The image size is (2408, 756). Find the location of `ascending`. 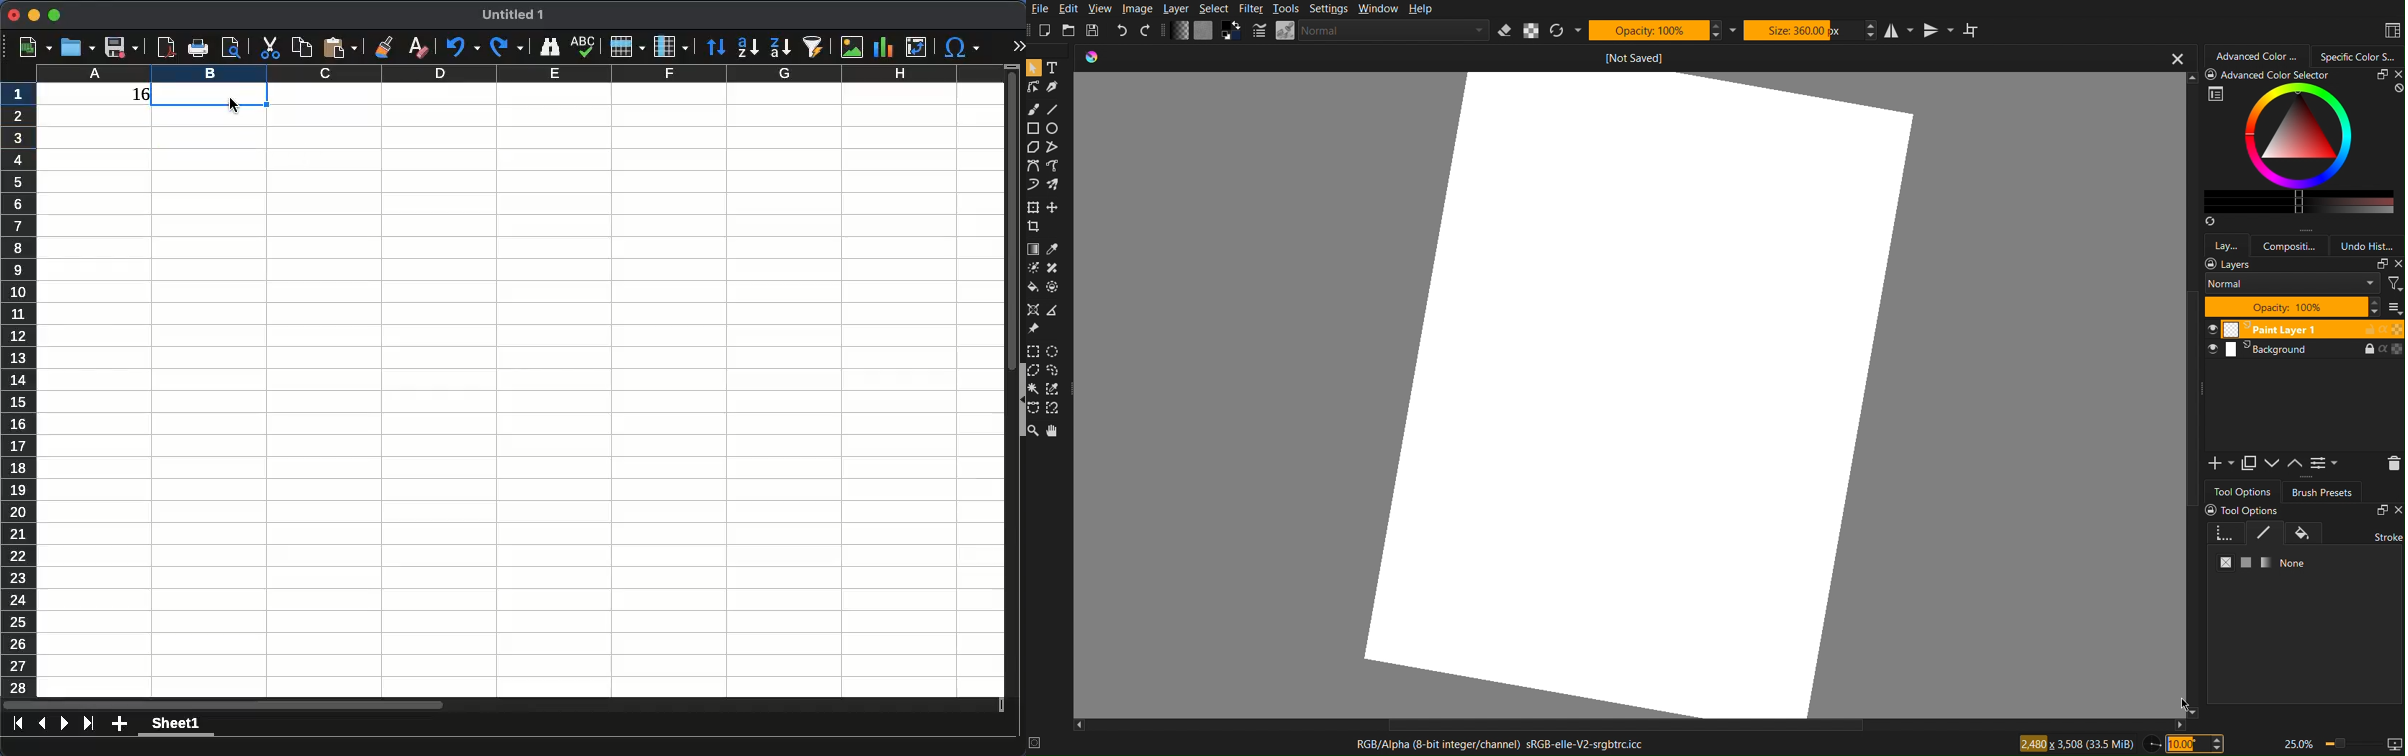

ascending is located at coordinates (748, 48).